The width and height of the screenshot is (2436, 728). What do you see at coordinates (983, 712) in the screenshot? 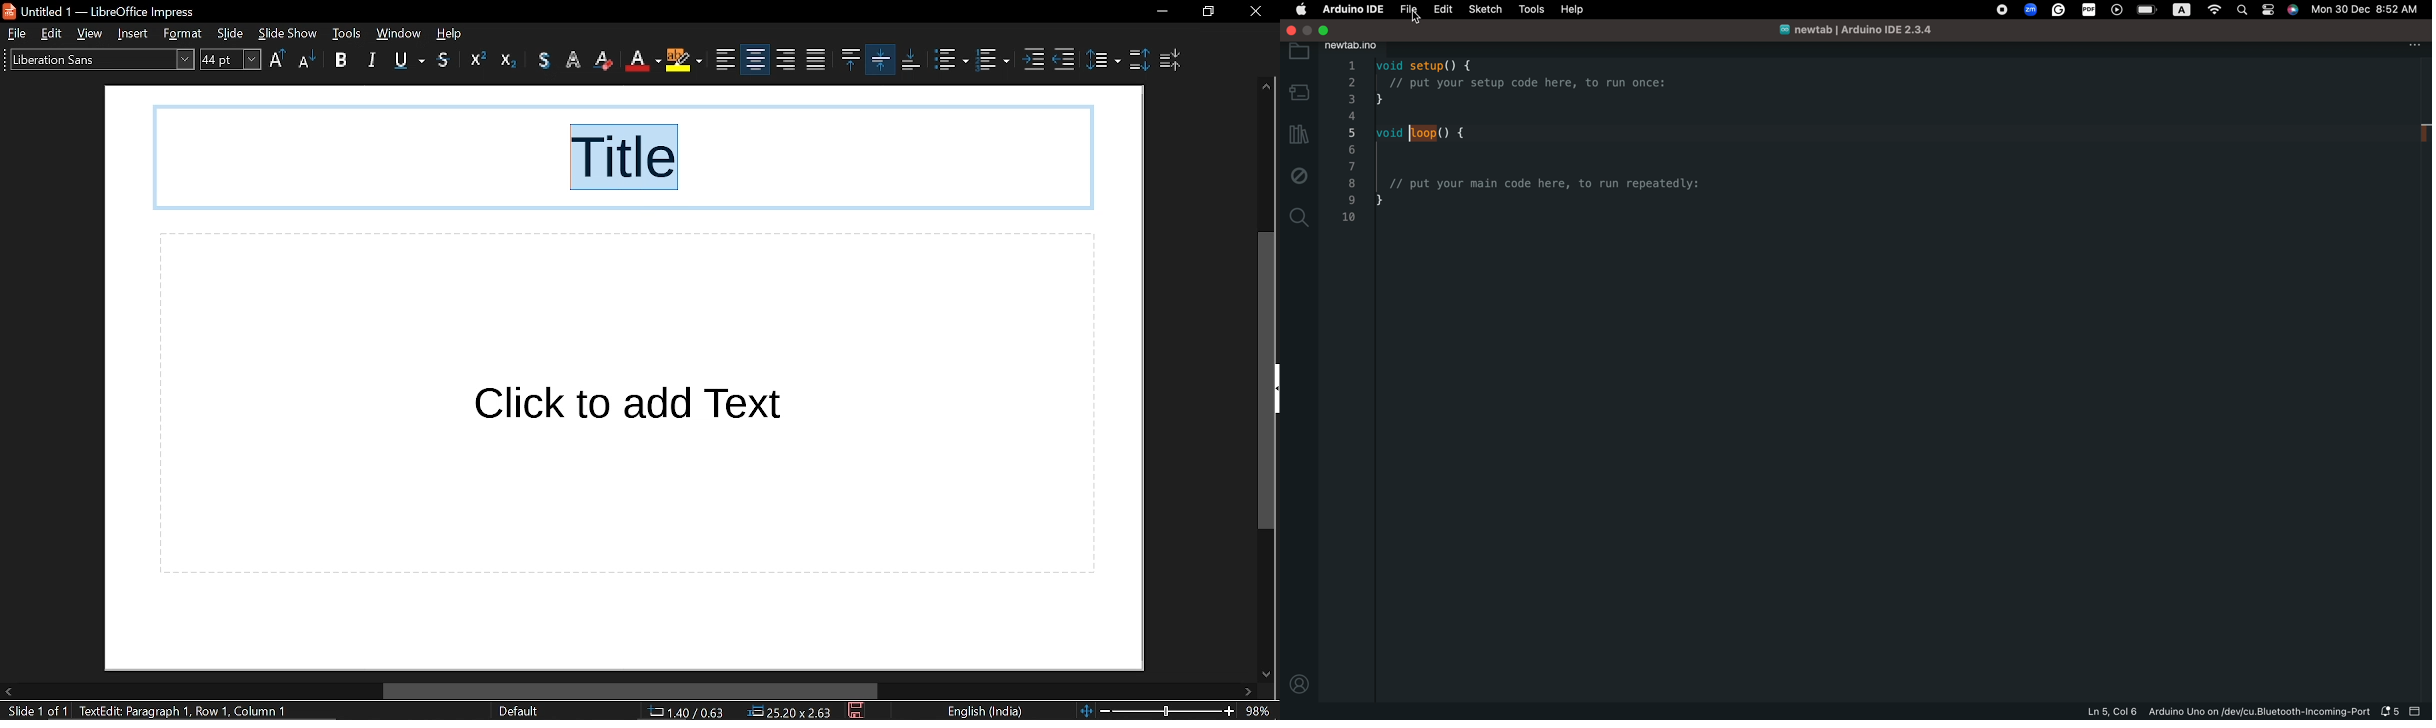
I see `language` at bounding box center [983, 712].